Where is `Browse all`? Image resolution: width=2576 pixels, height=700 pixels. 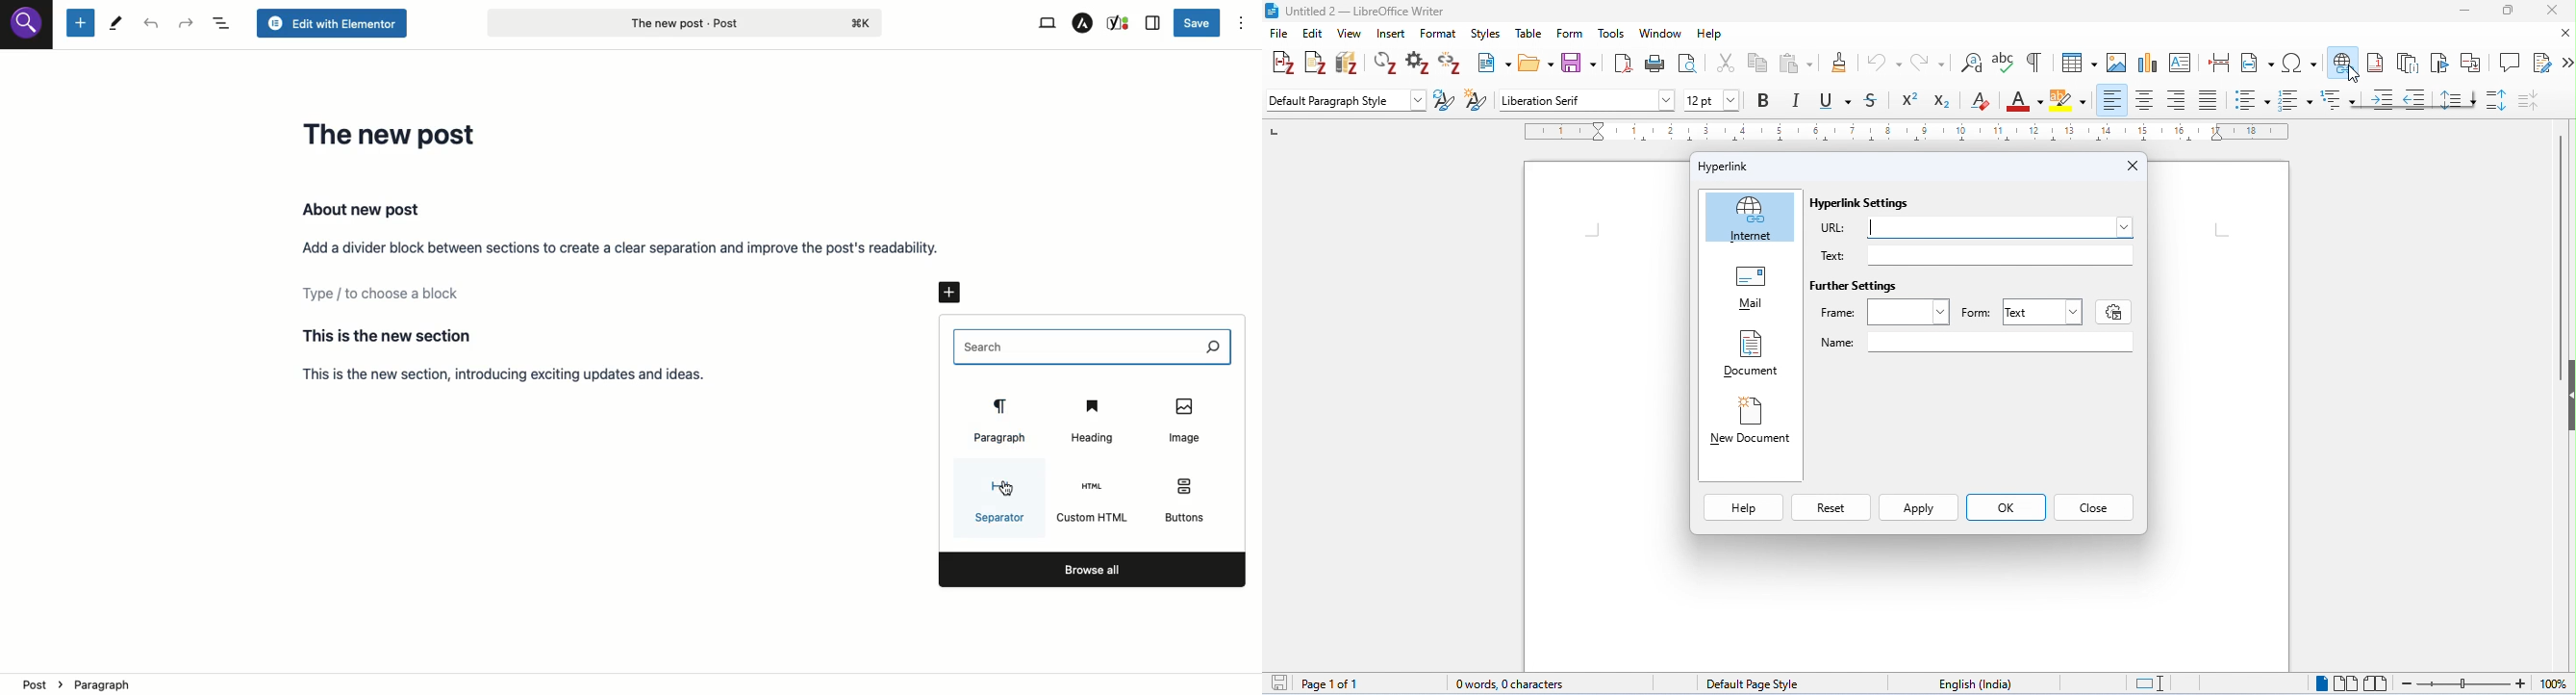
Browse all is located at coordinates (1093, 569).